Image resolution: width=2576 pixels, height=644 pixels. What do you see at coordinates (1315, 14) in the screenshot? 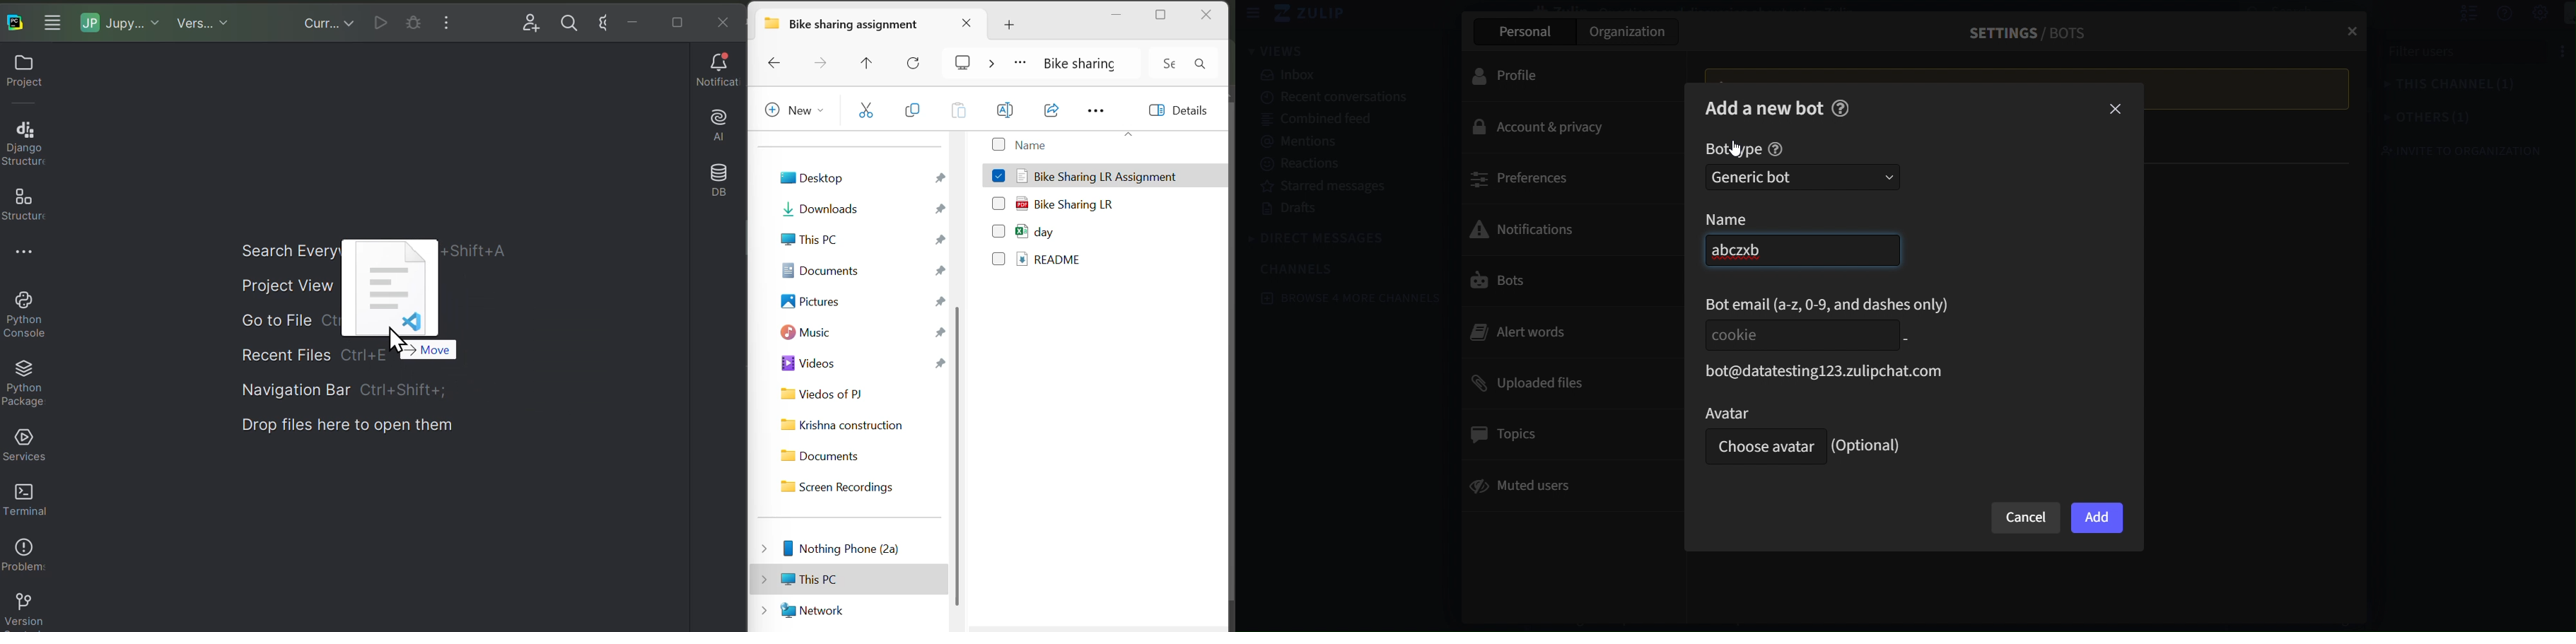
I see `zulip` at bounding box center [1315, 14].